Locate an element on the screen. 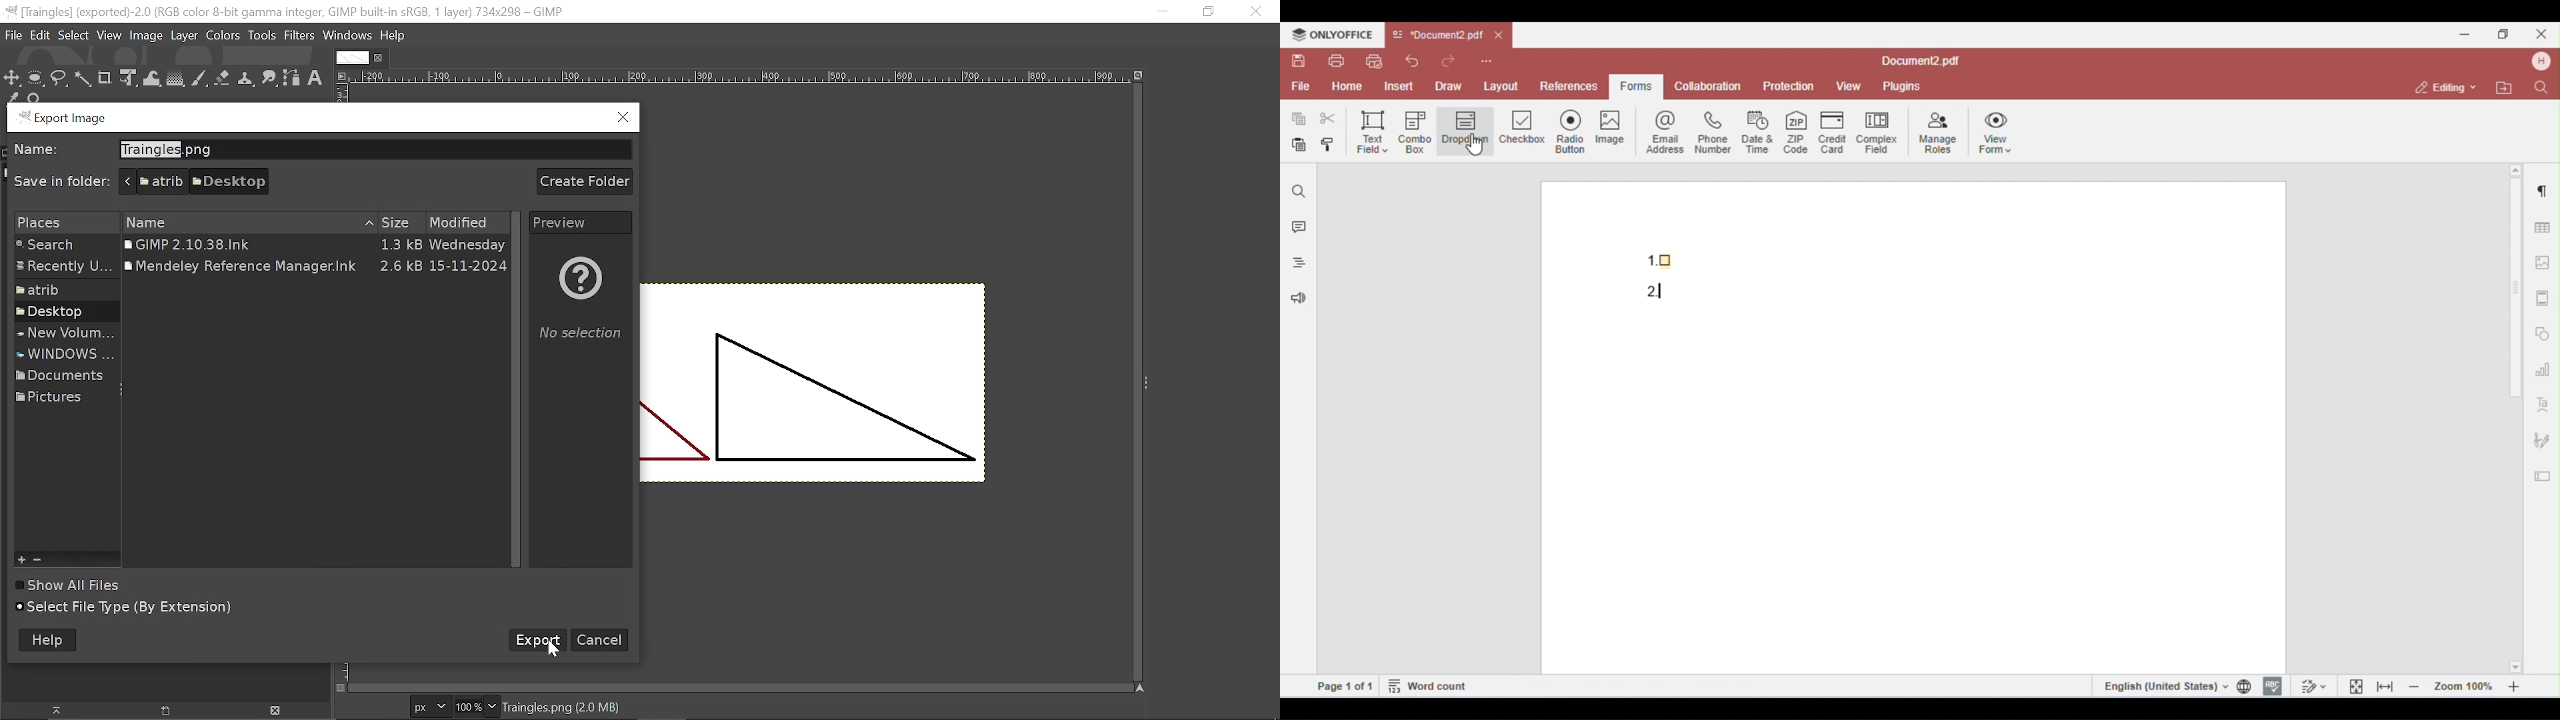 The image size is (2576, 728). folder is located at coordinates (57, 399).